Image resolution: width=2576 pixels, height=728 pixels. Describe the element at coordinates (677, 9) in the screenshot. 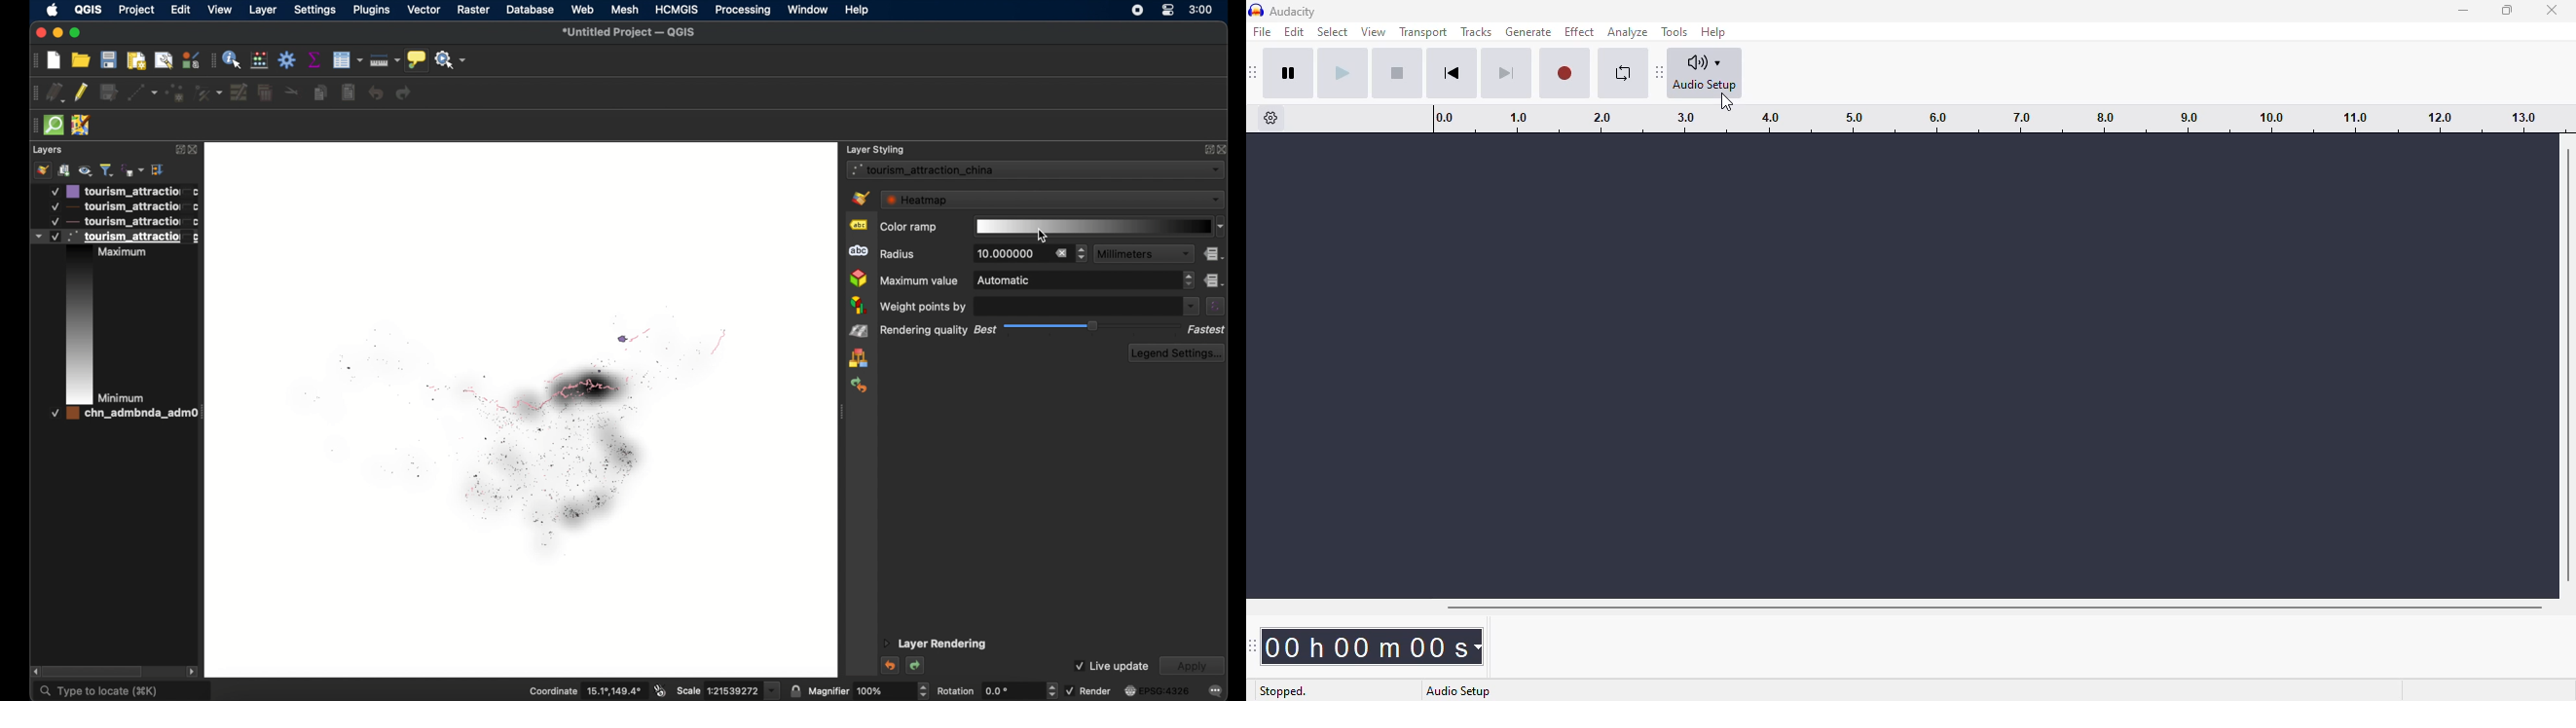

I see `HCMGIS` at that location.